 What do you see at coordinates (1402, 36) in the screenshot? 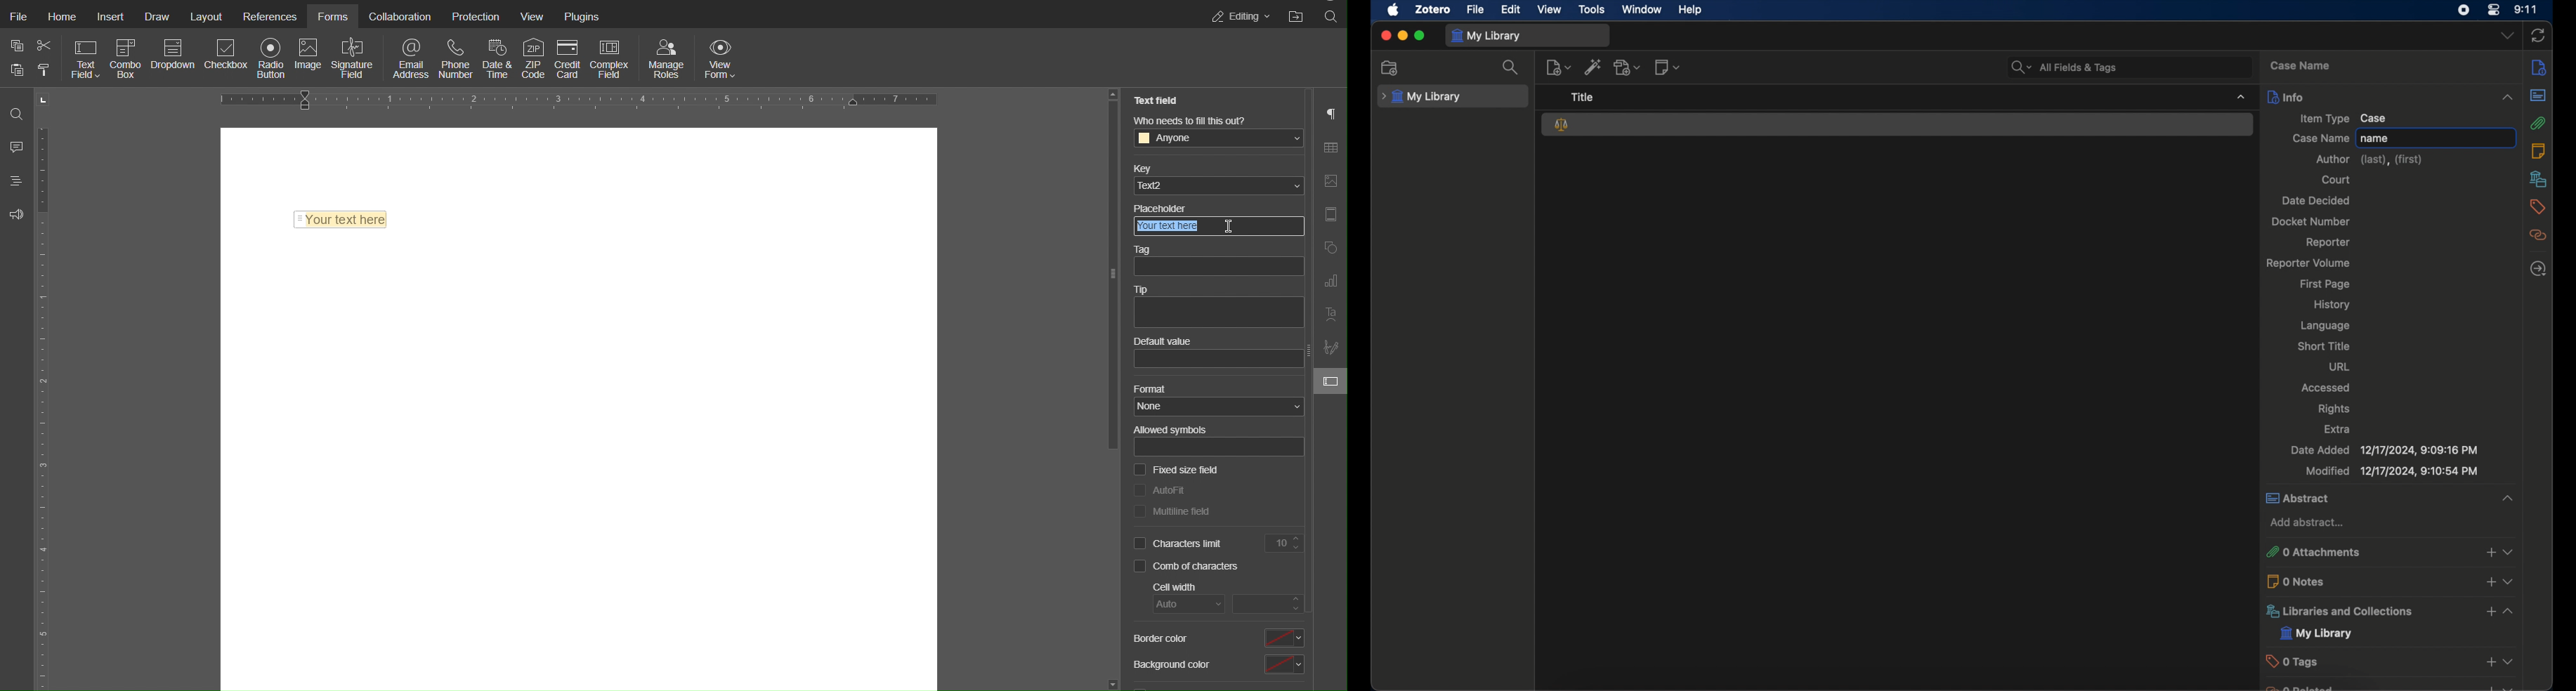
I see `minimize` at bounding box center [1402, 36].